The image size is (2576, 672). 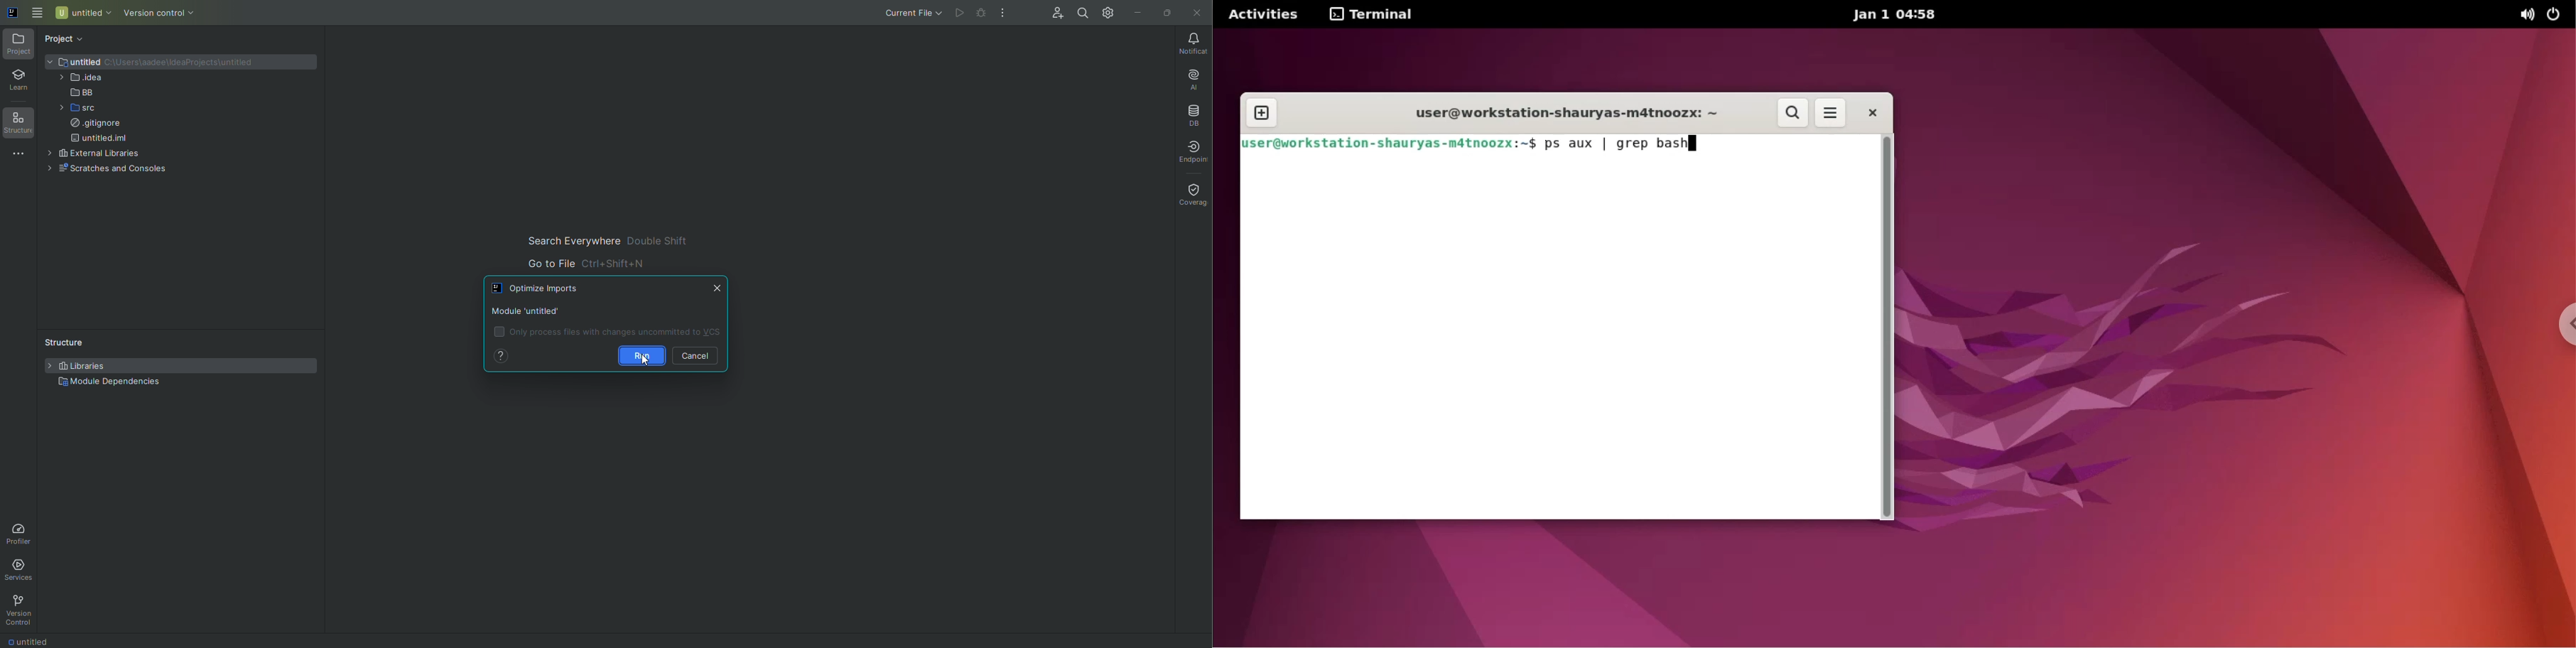 I want to click on command input box, so click(x=1558, y=339).